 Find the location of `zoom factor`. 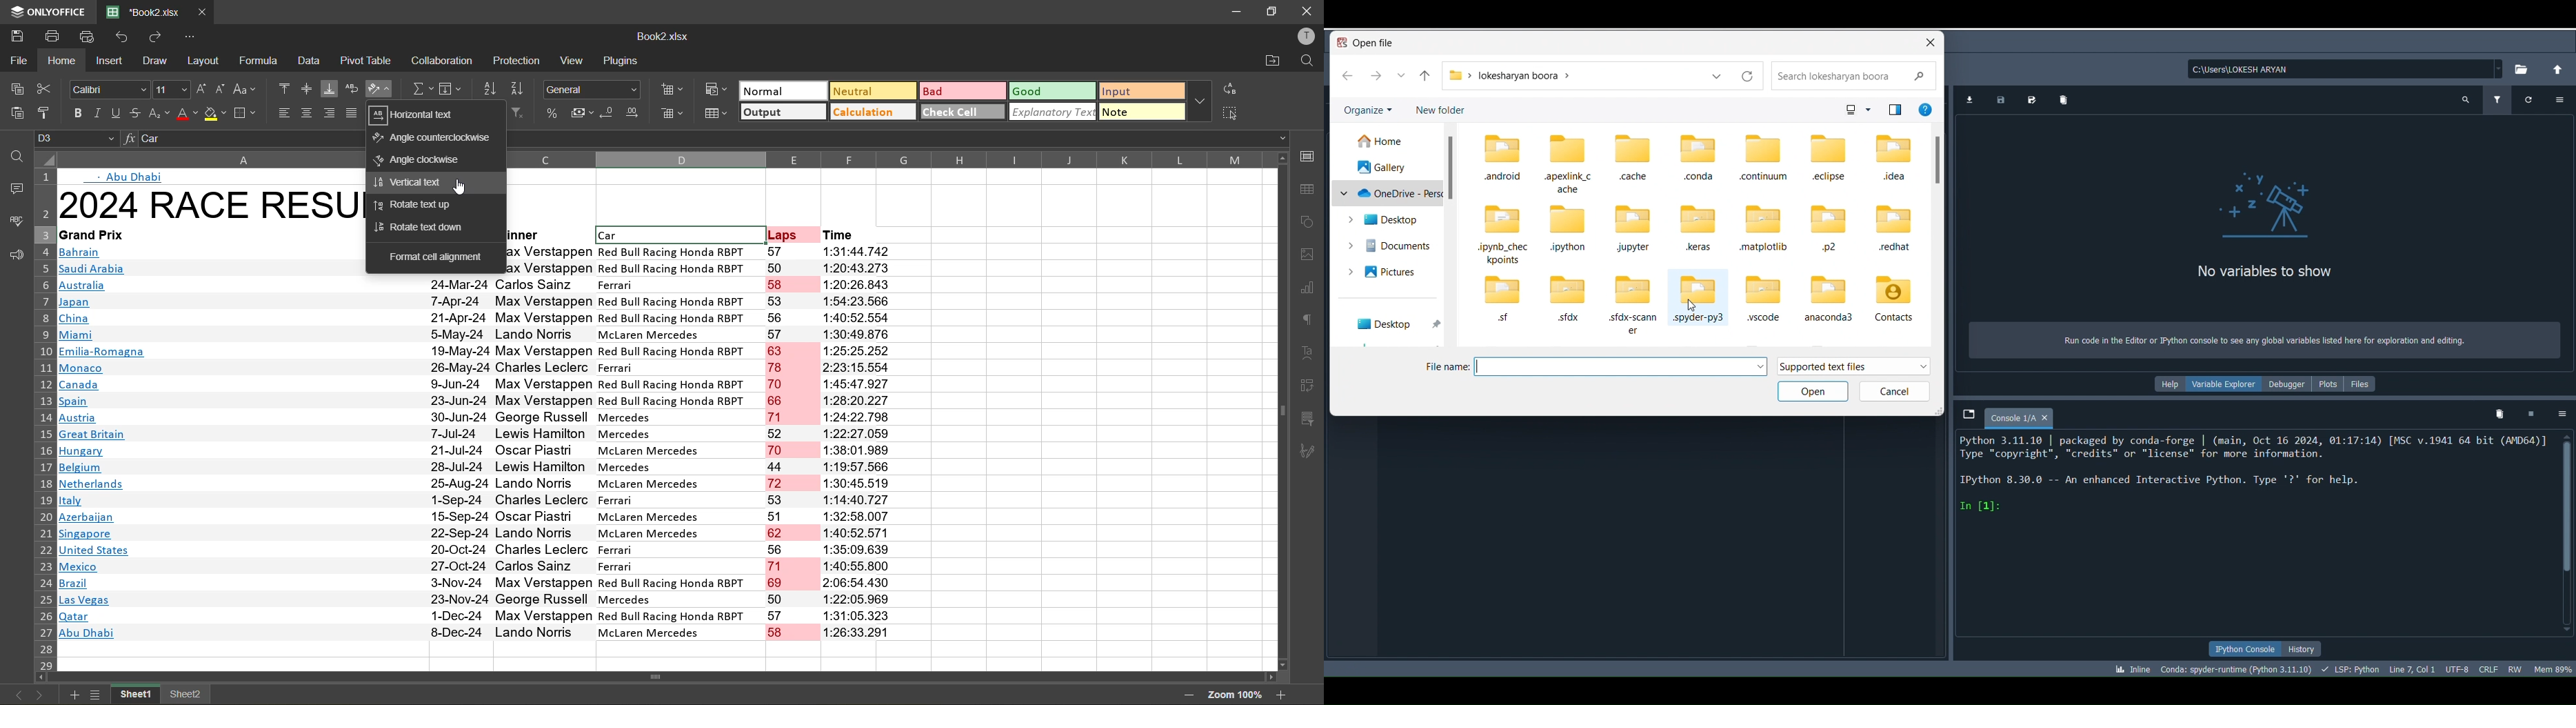

zoom factor is located at coordinates (1238, 695).